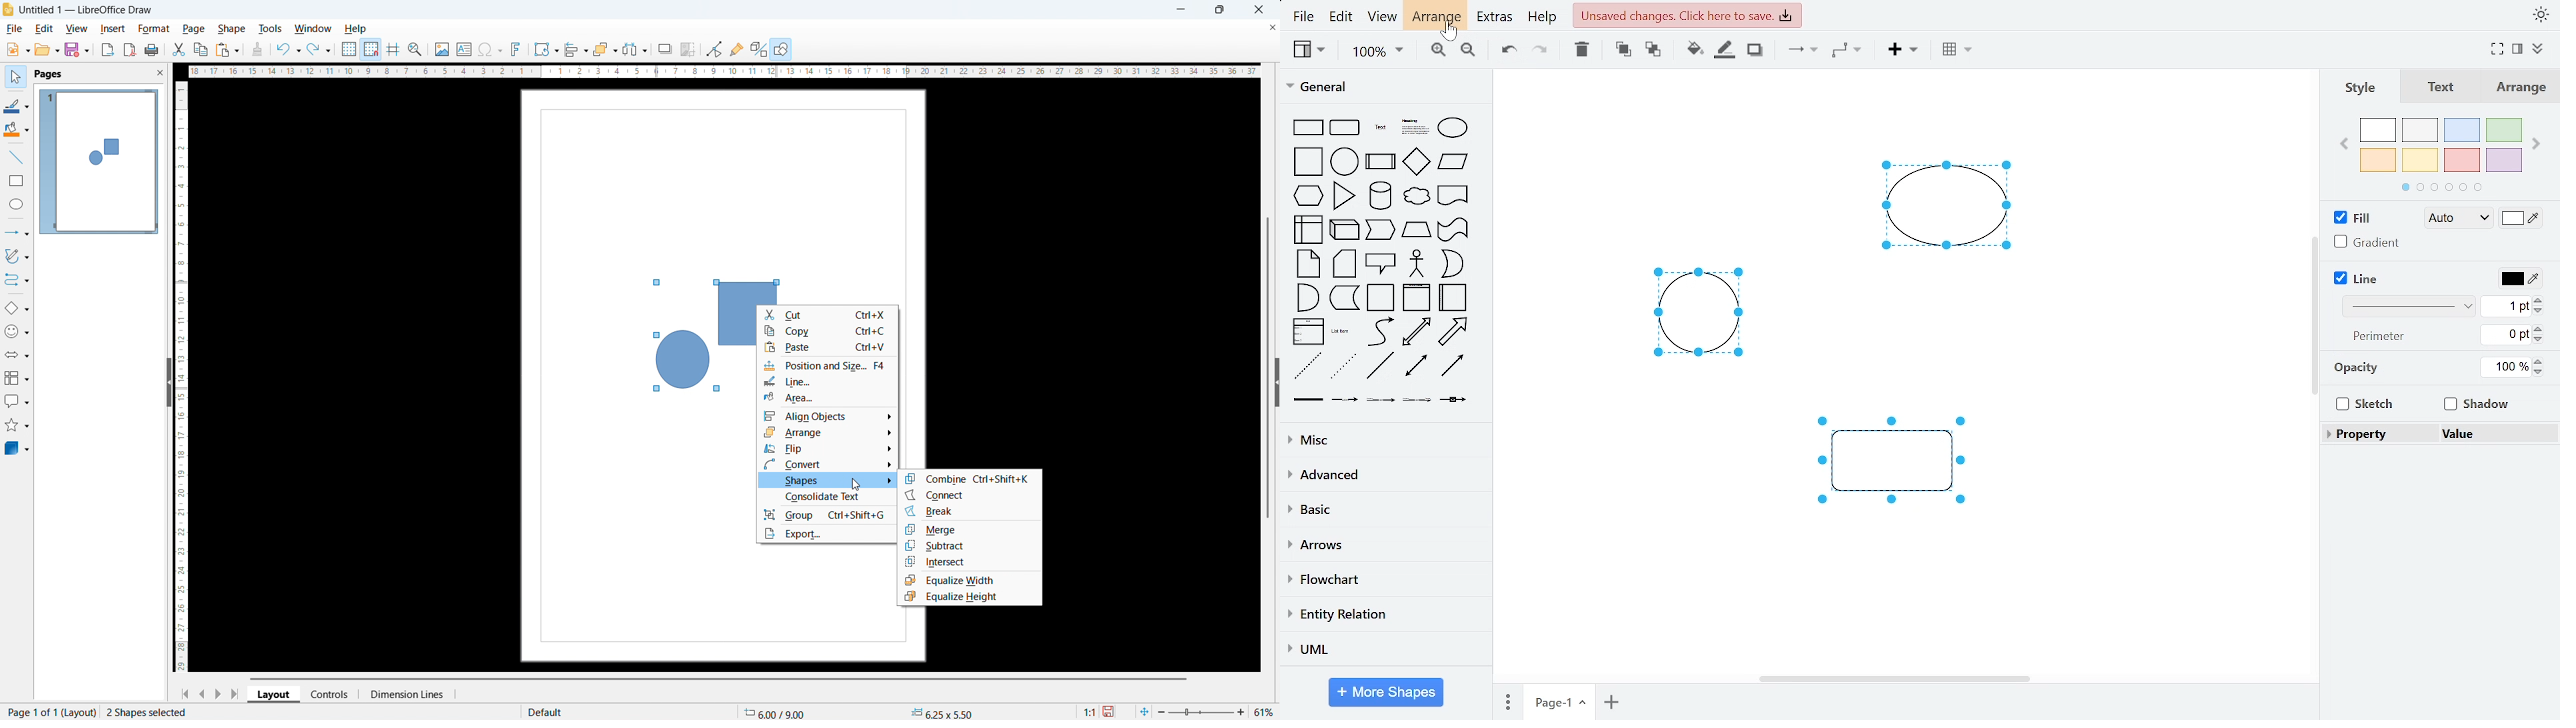 Image resolution: width=2576 pixels, height=728 pixels. What do you see at coordinates (153, 50) in the screenshot?
I see `print` at bounding box center [153, 50].